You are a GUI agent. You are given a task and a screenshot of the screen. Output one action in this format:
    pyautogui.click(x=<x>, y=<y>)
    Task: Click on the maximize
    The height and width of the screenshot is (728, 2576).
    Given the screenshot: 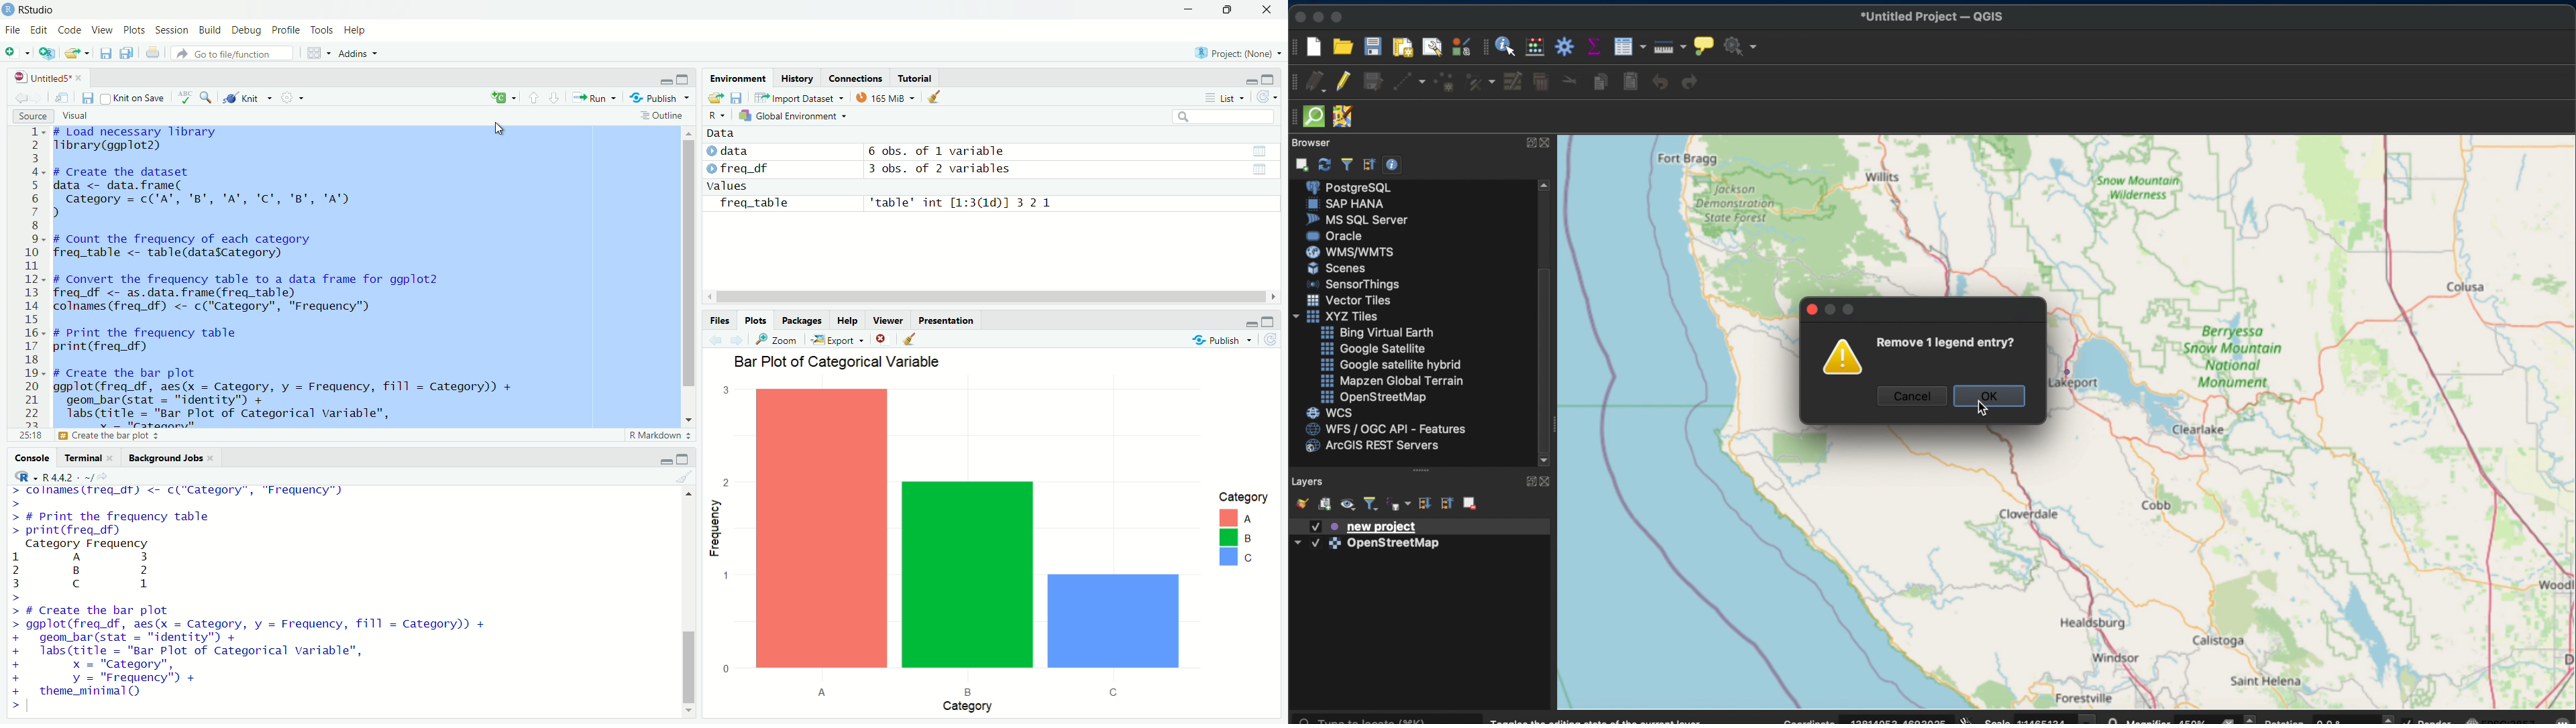 What is the action you would take?
    pyautogui.click(x=1269, y=80)
    